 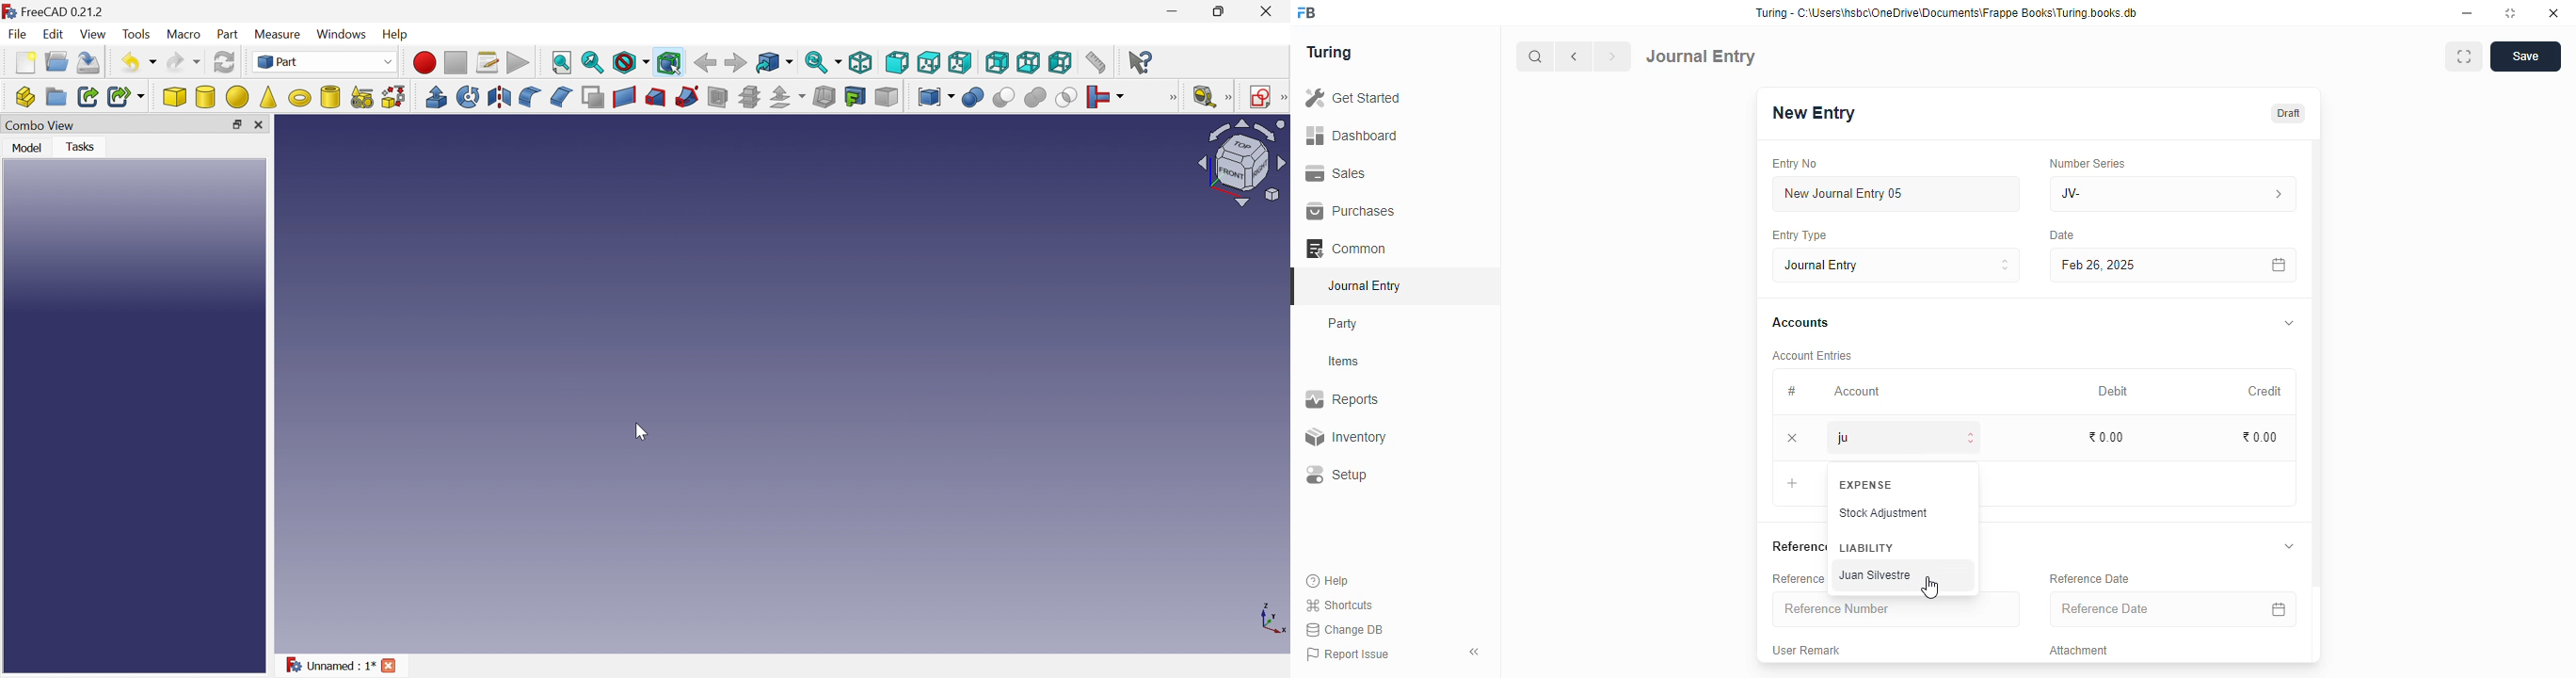 I want to click on ₹0.00, so click(x=2261, y=438).